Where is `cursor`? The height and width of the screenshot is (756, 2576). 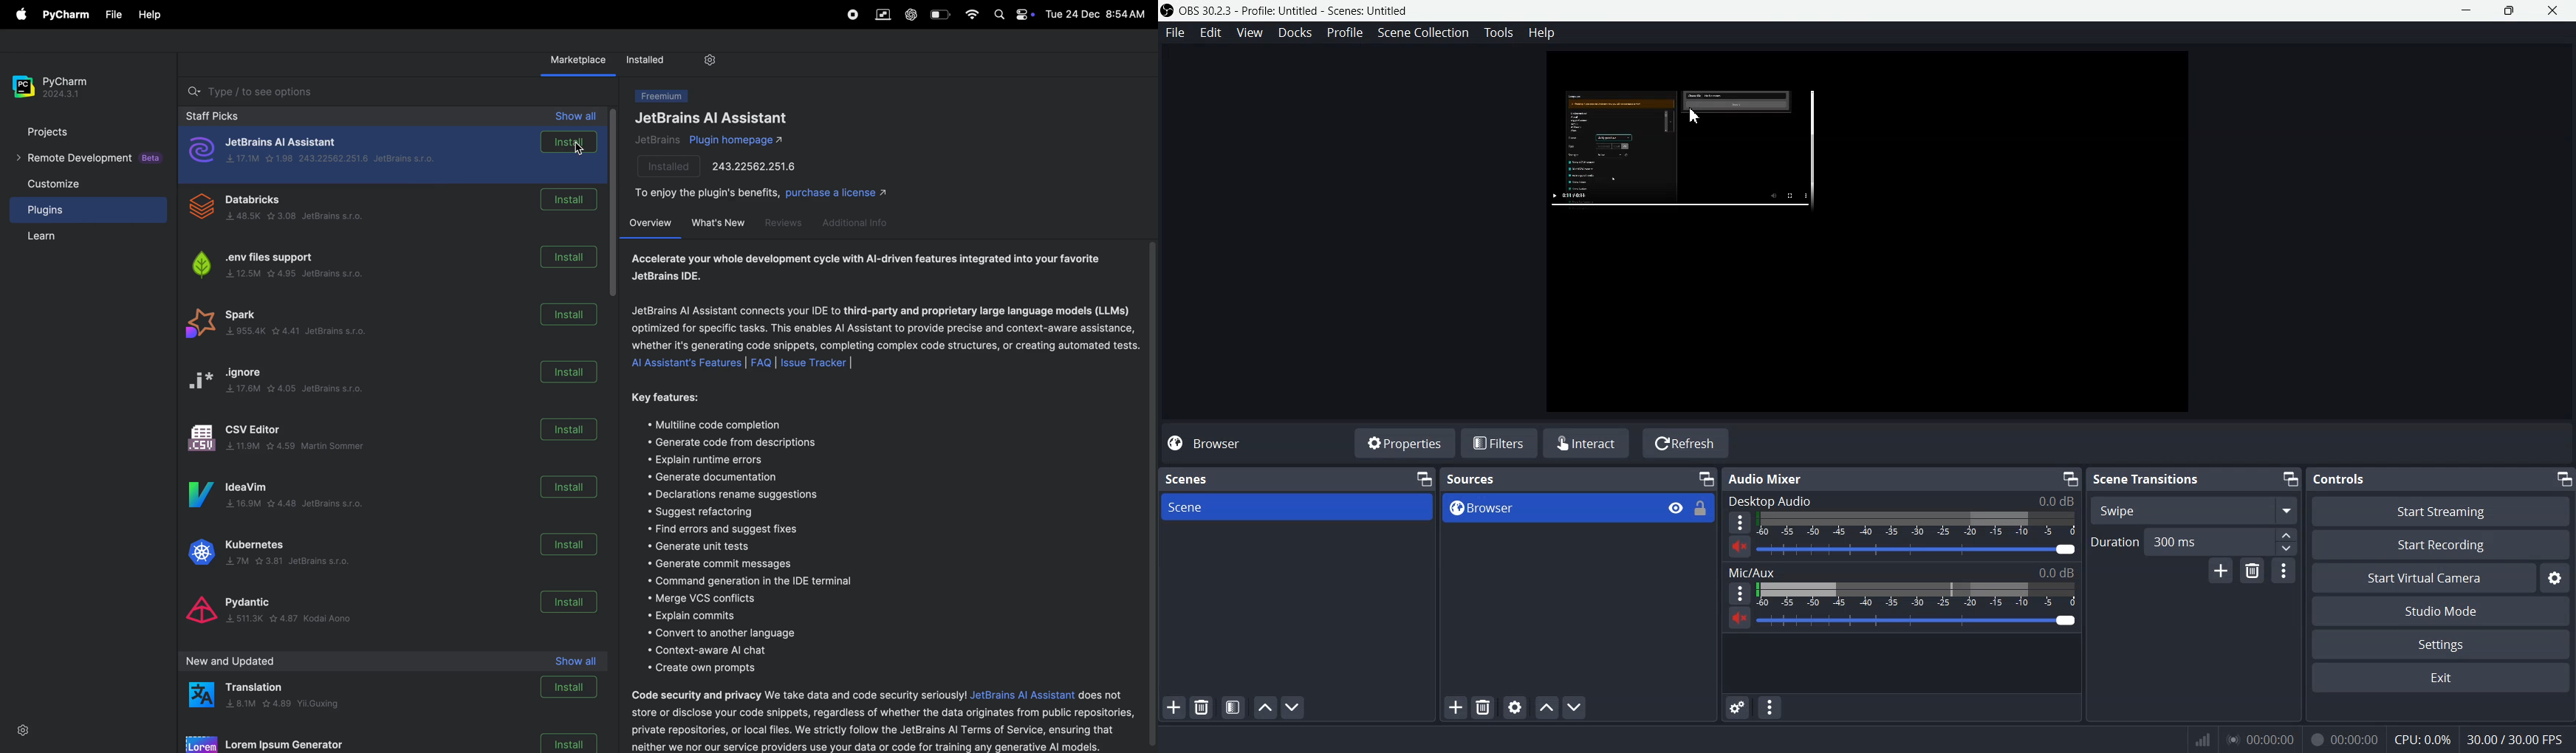 cursor is located at coordinates (581, 150).